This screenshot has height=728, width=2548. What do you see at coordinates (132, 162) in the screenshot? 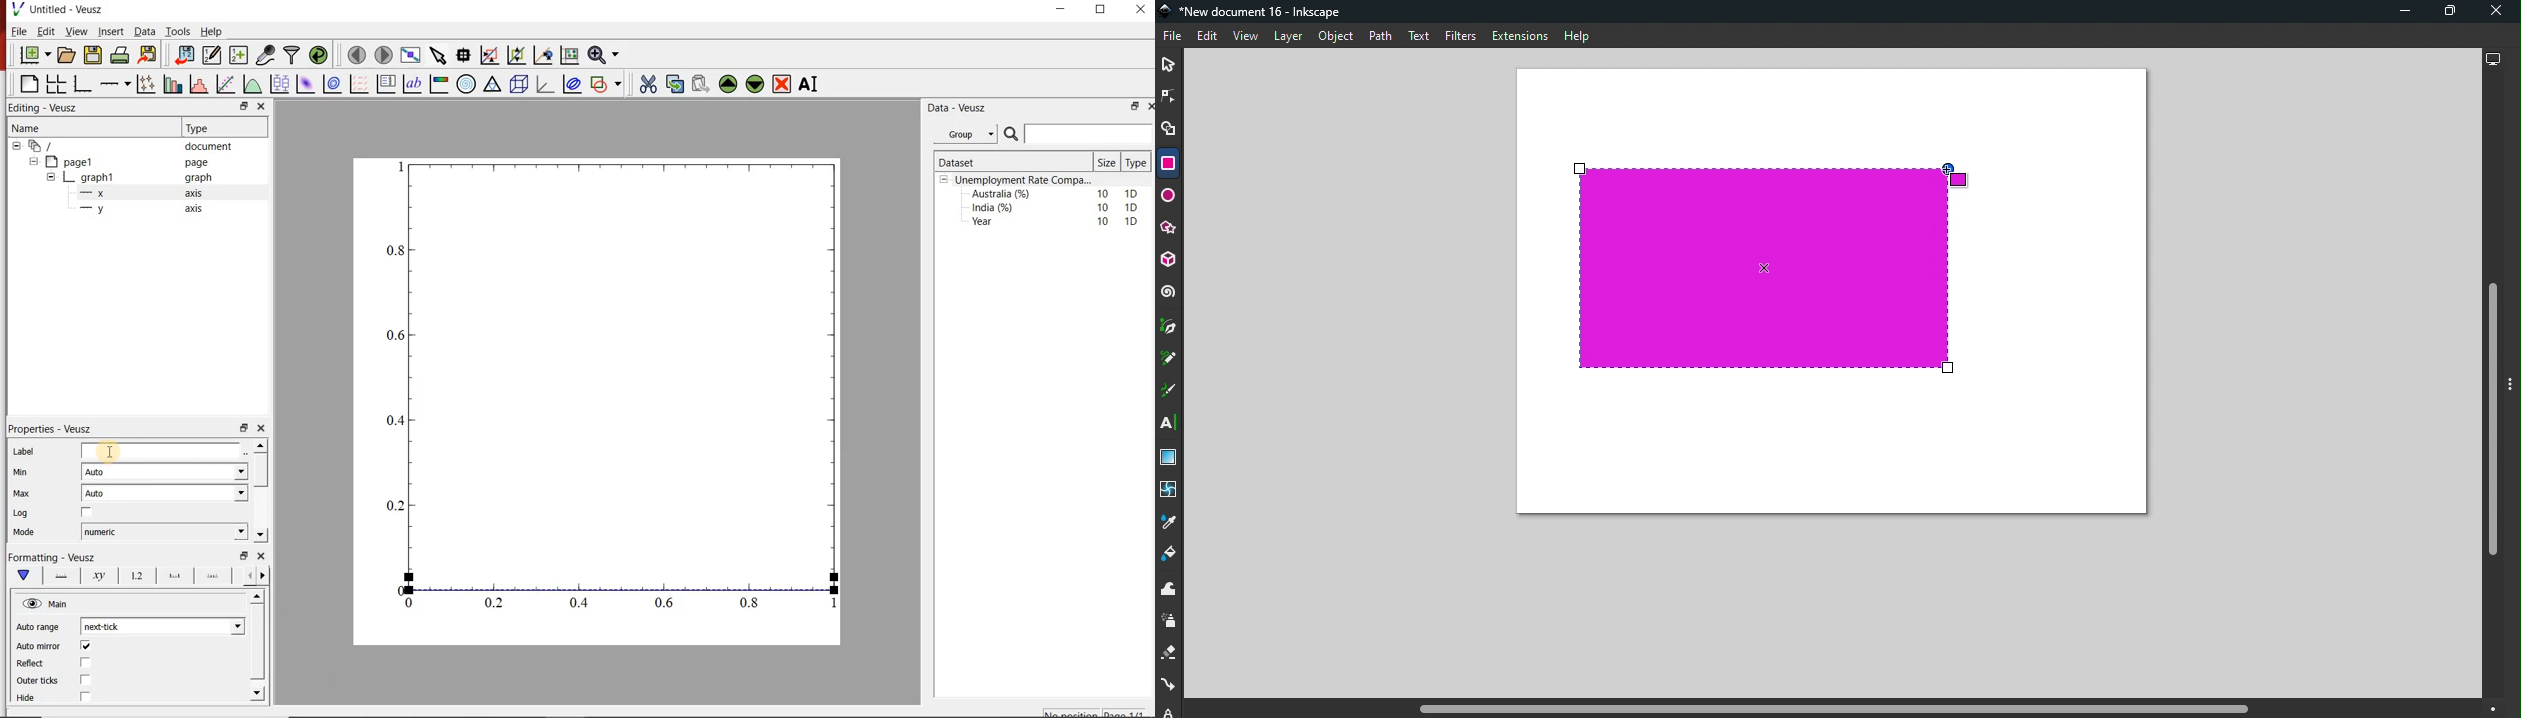
I see `page1 page` at bounding box center [132, 162].